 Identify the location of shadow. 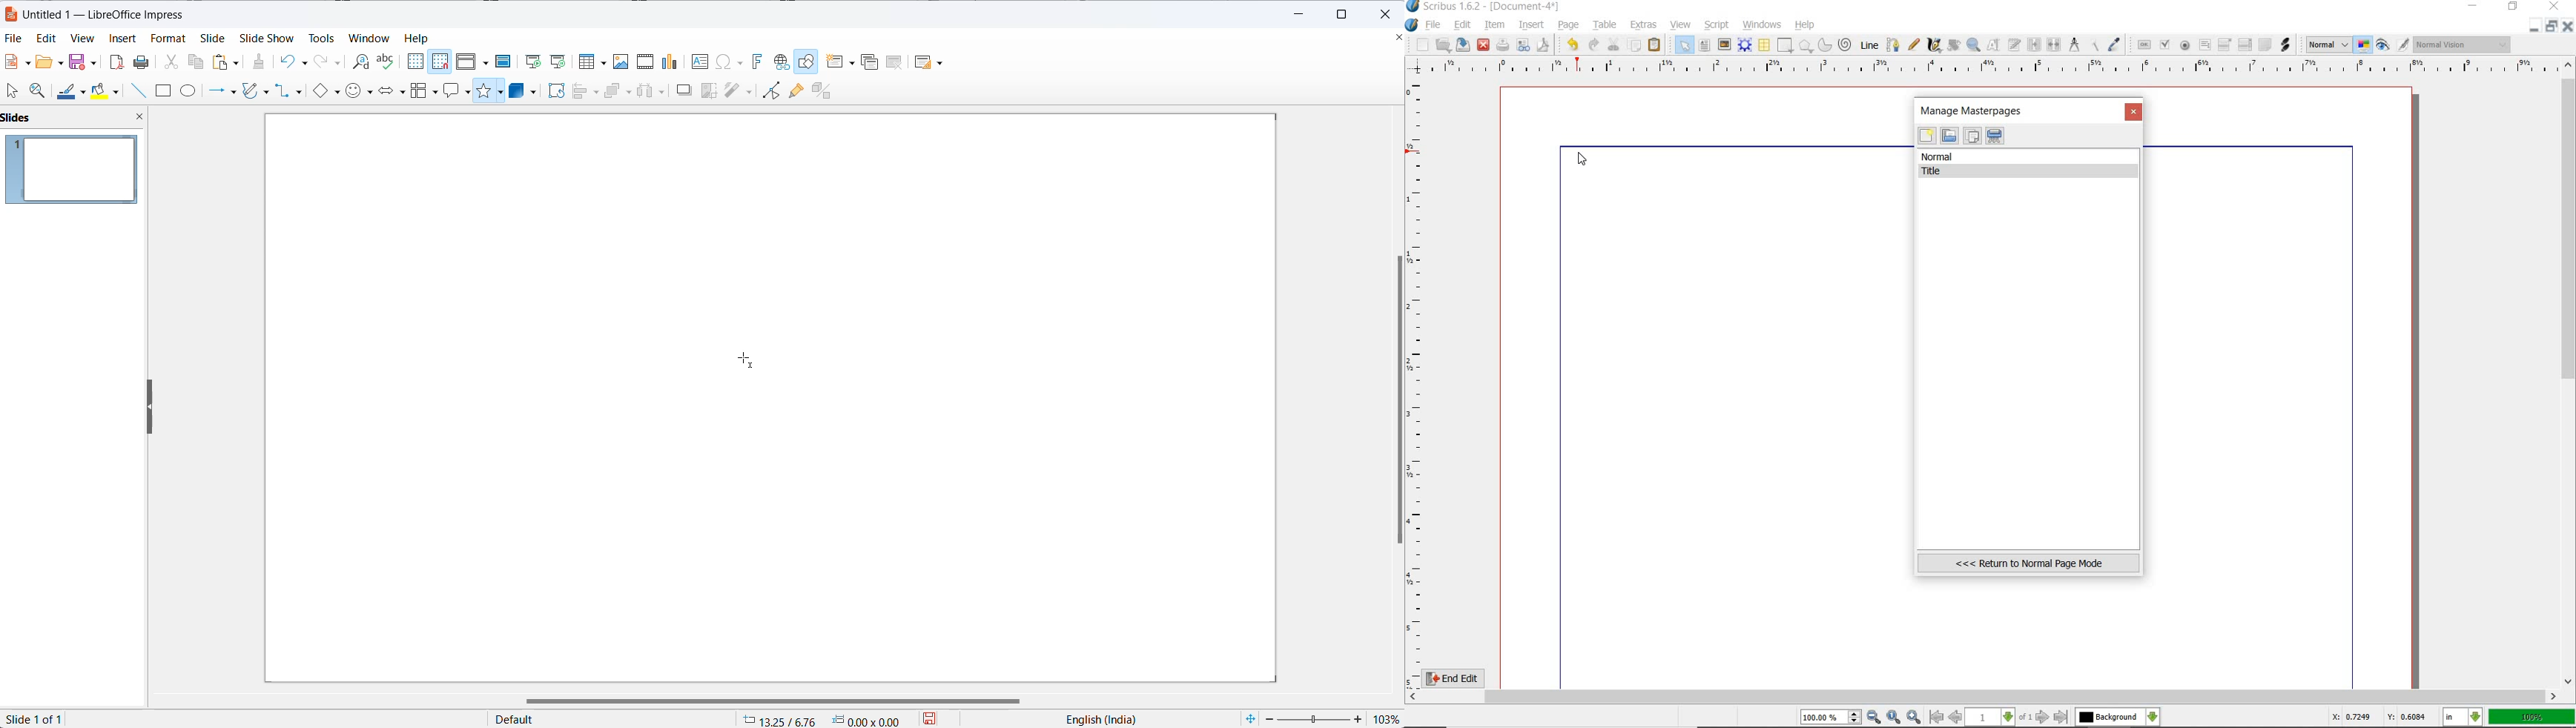
(685, 91).